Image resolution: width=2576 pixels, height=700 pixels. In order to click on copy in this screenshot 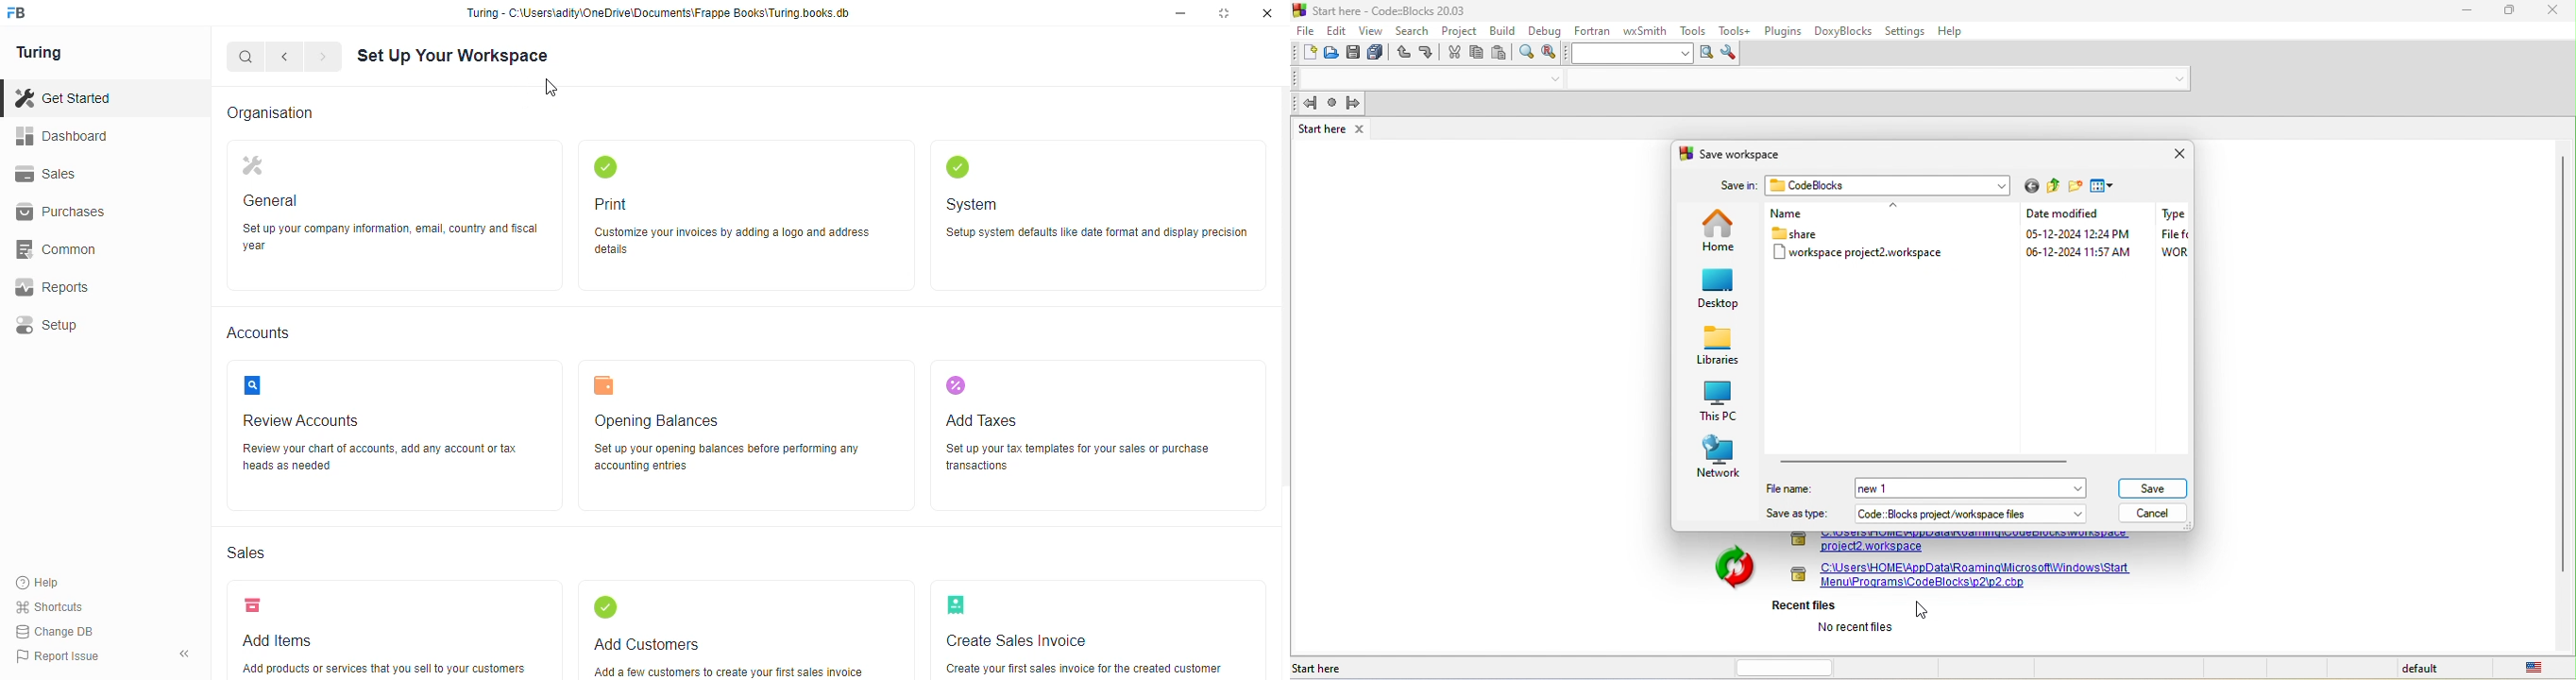, I will do `click(1477, 53)`.